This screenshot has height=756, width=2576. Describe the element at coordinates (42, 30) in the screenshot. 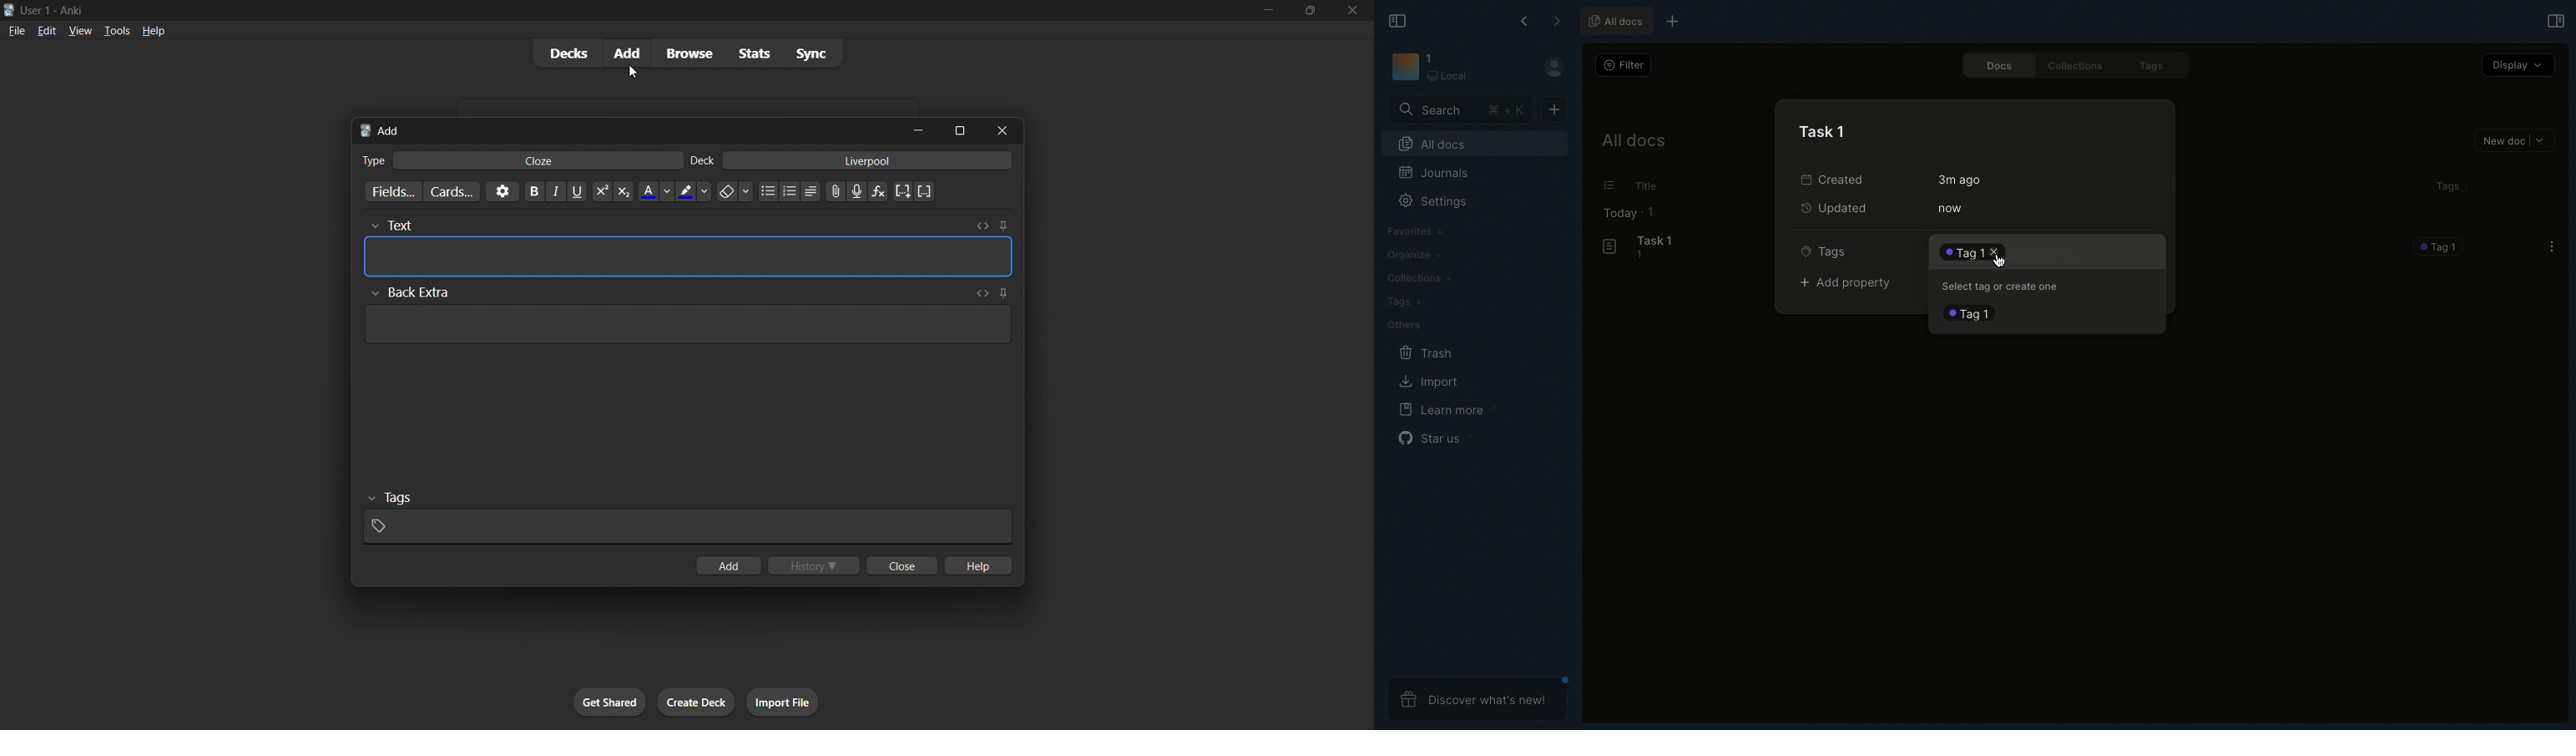

I see `edit` at that location.